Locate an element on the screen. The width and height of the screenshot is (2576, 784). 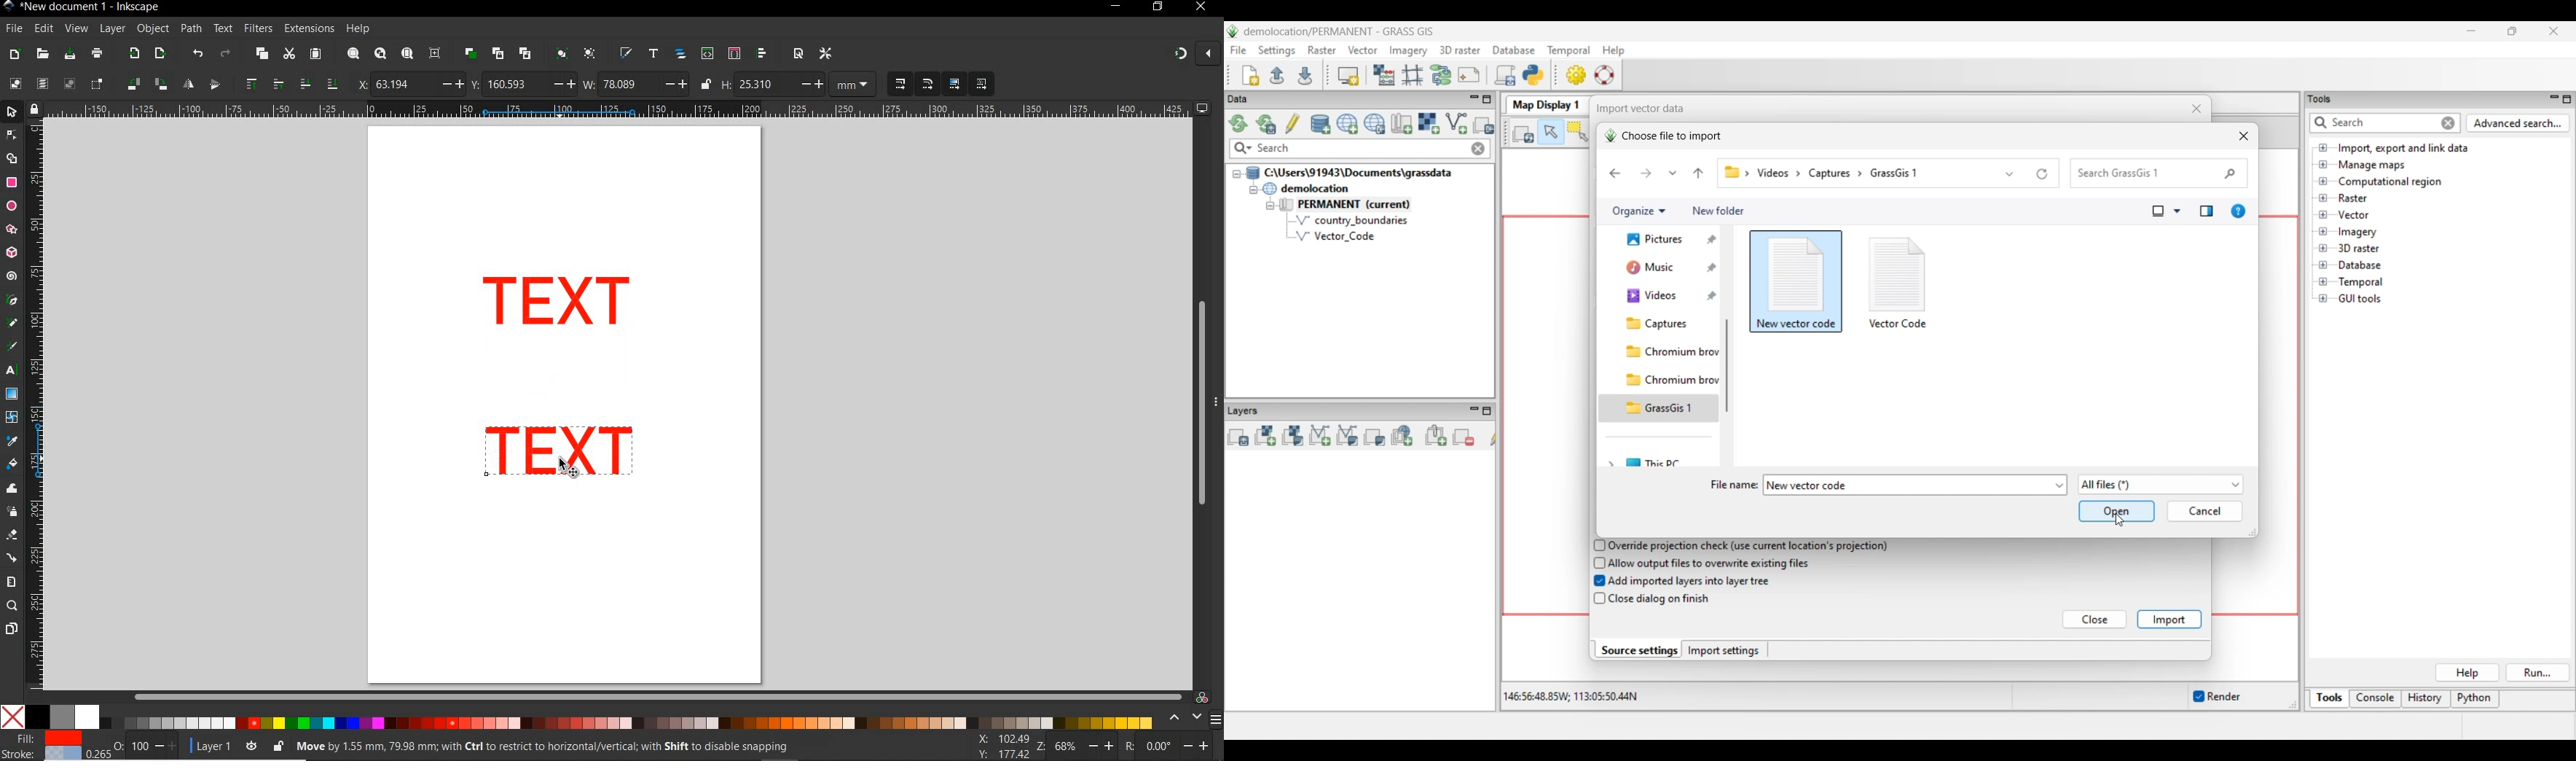
calligraphy tool is located at coordinates (15, 347).